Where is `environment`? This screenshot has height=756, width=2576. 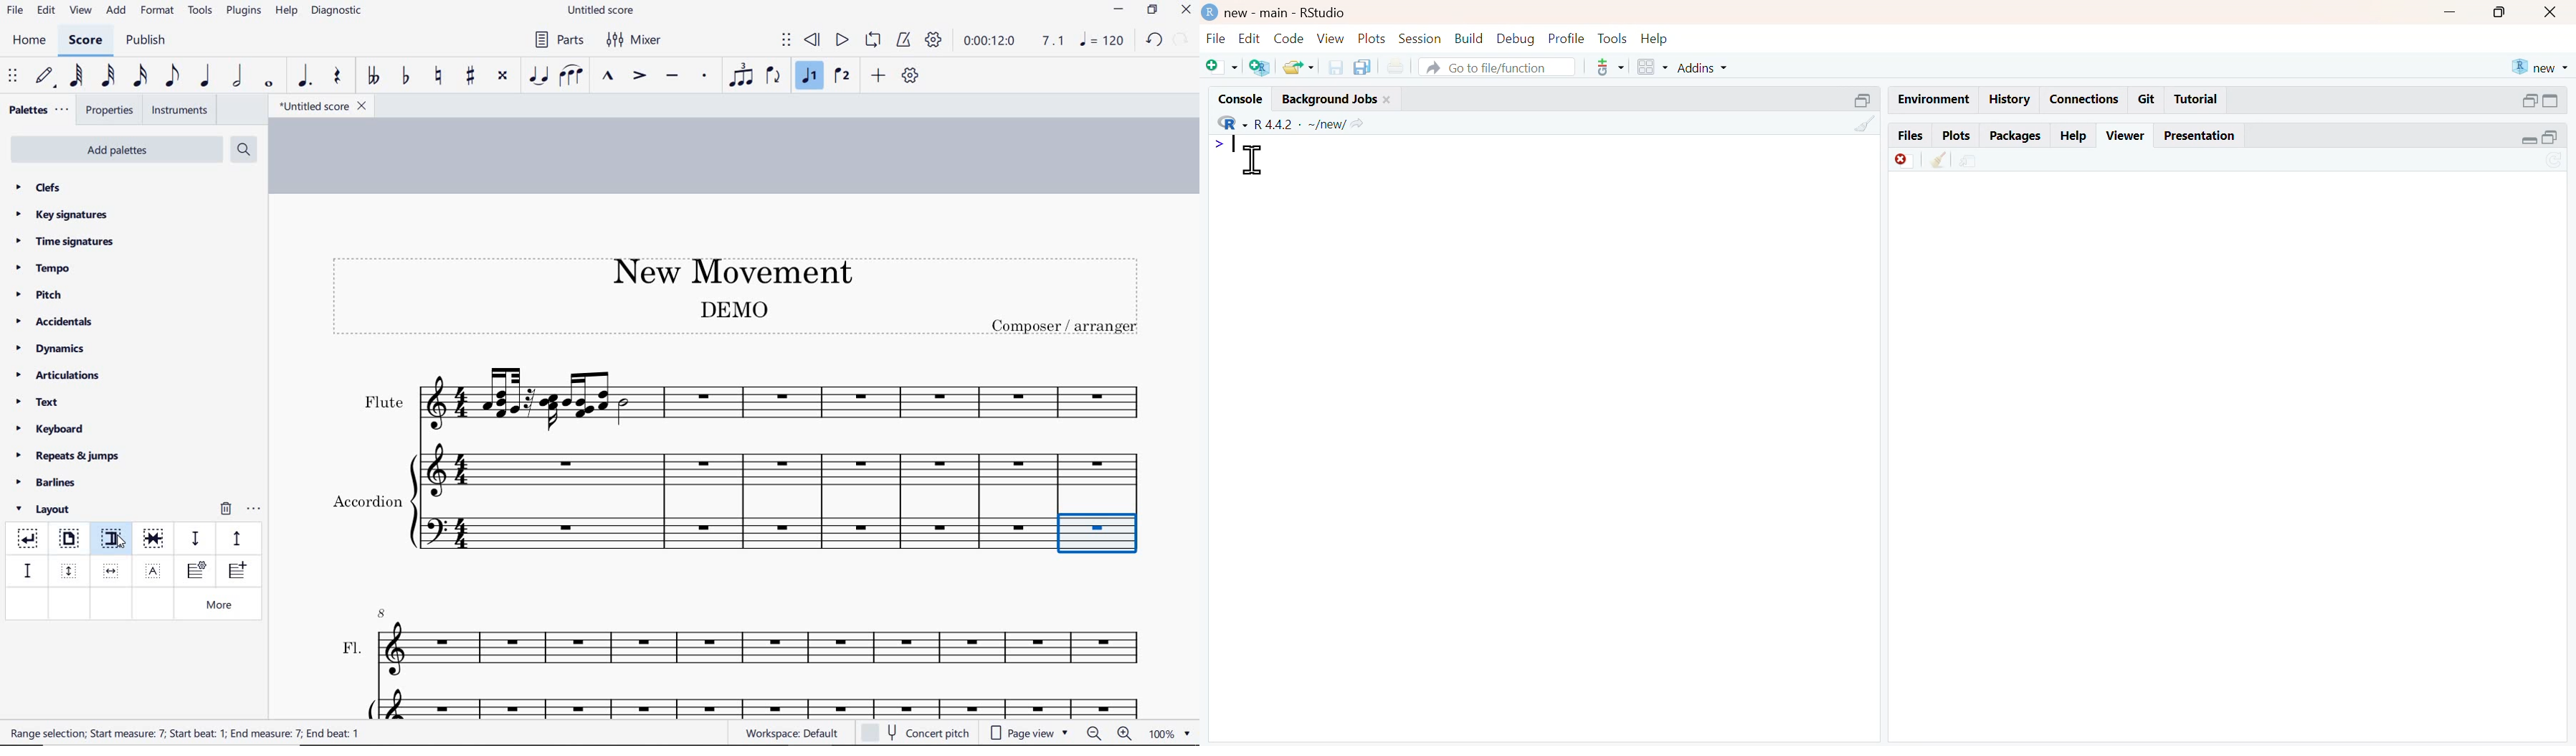 environment is located at coordinates (1969, 163).